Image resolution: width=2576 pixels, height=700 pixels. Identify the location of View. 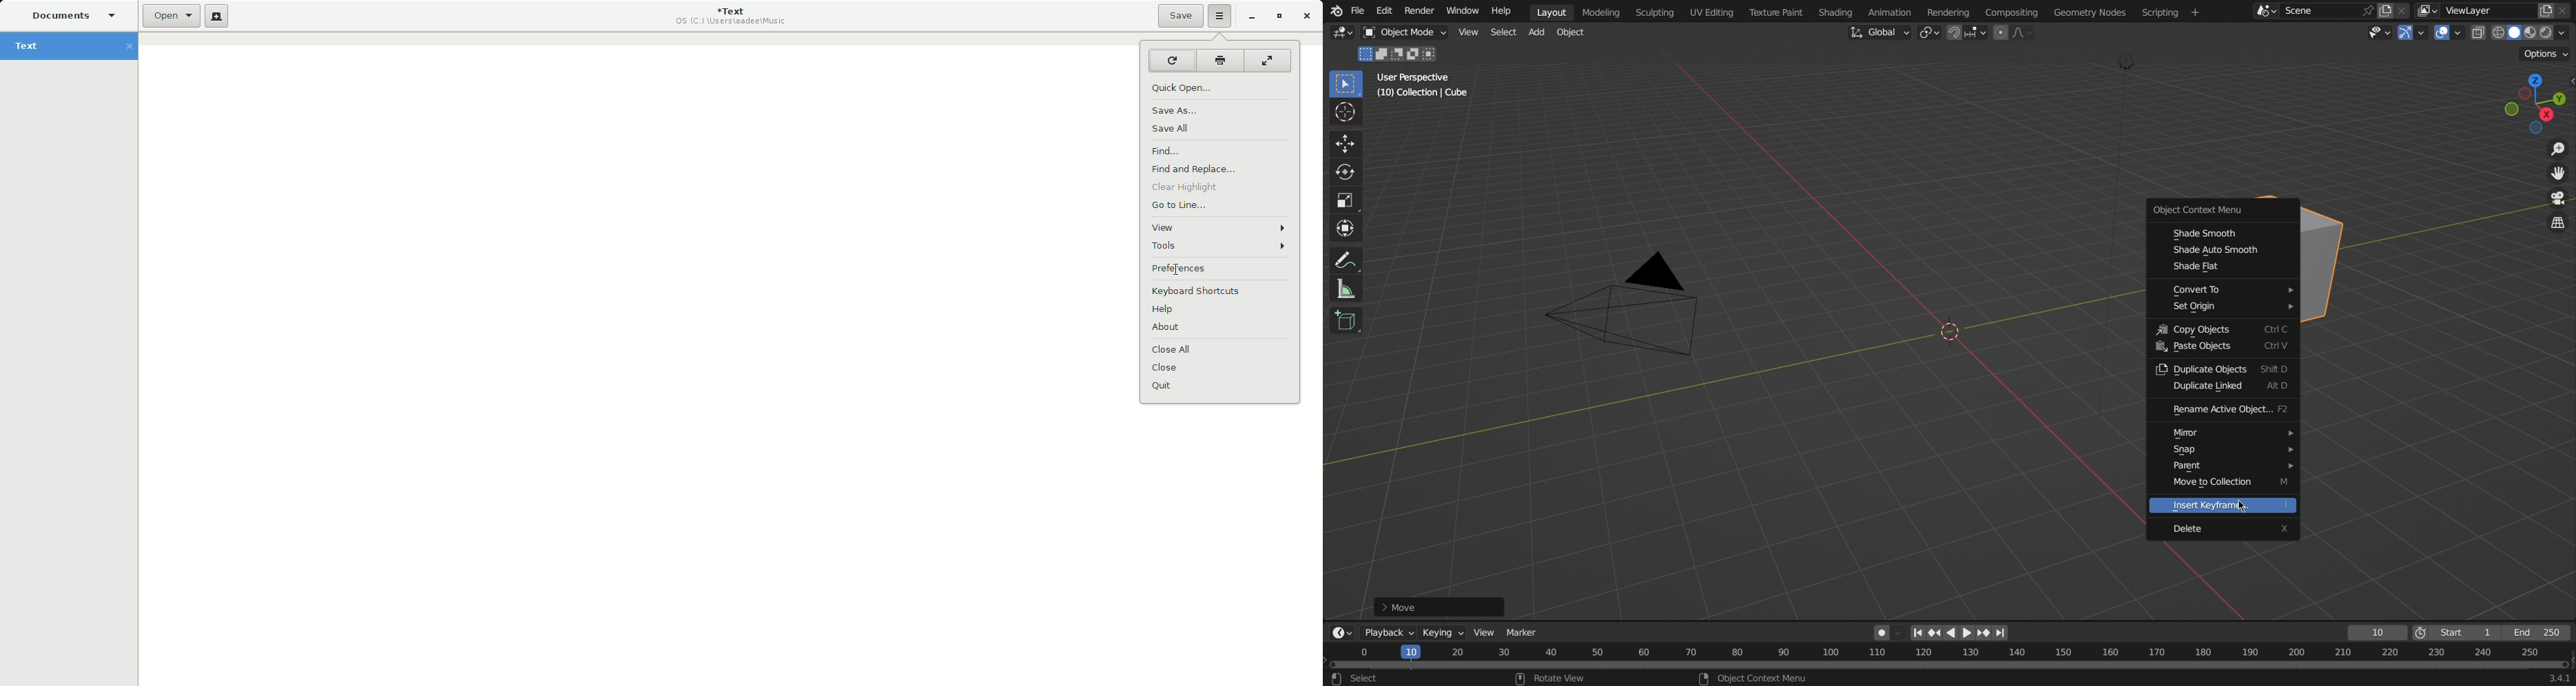
(1470, 33).